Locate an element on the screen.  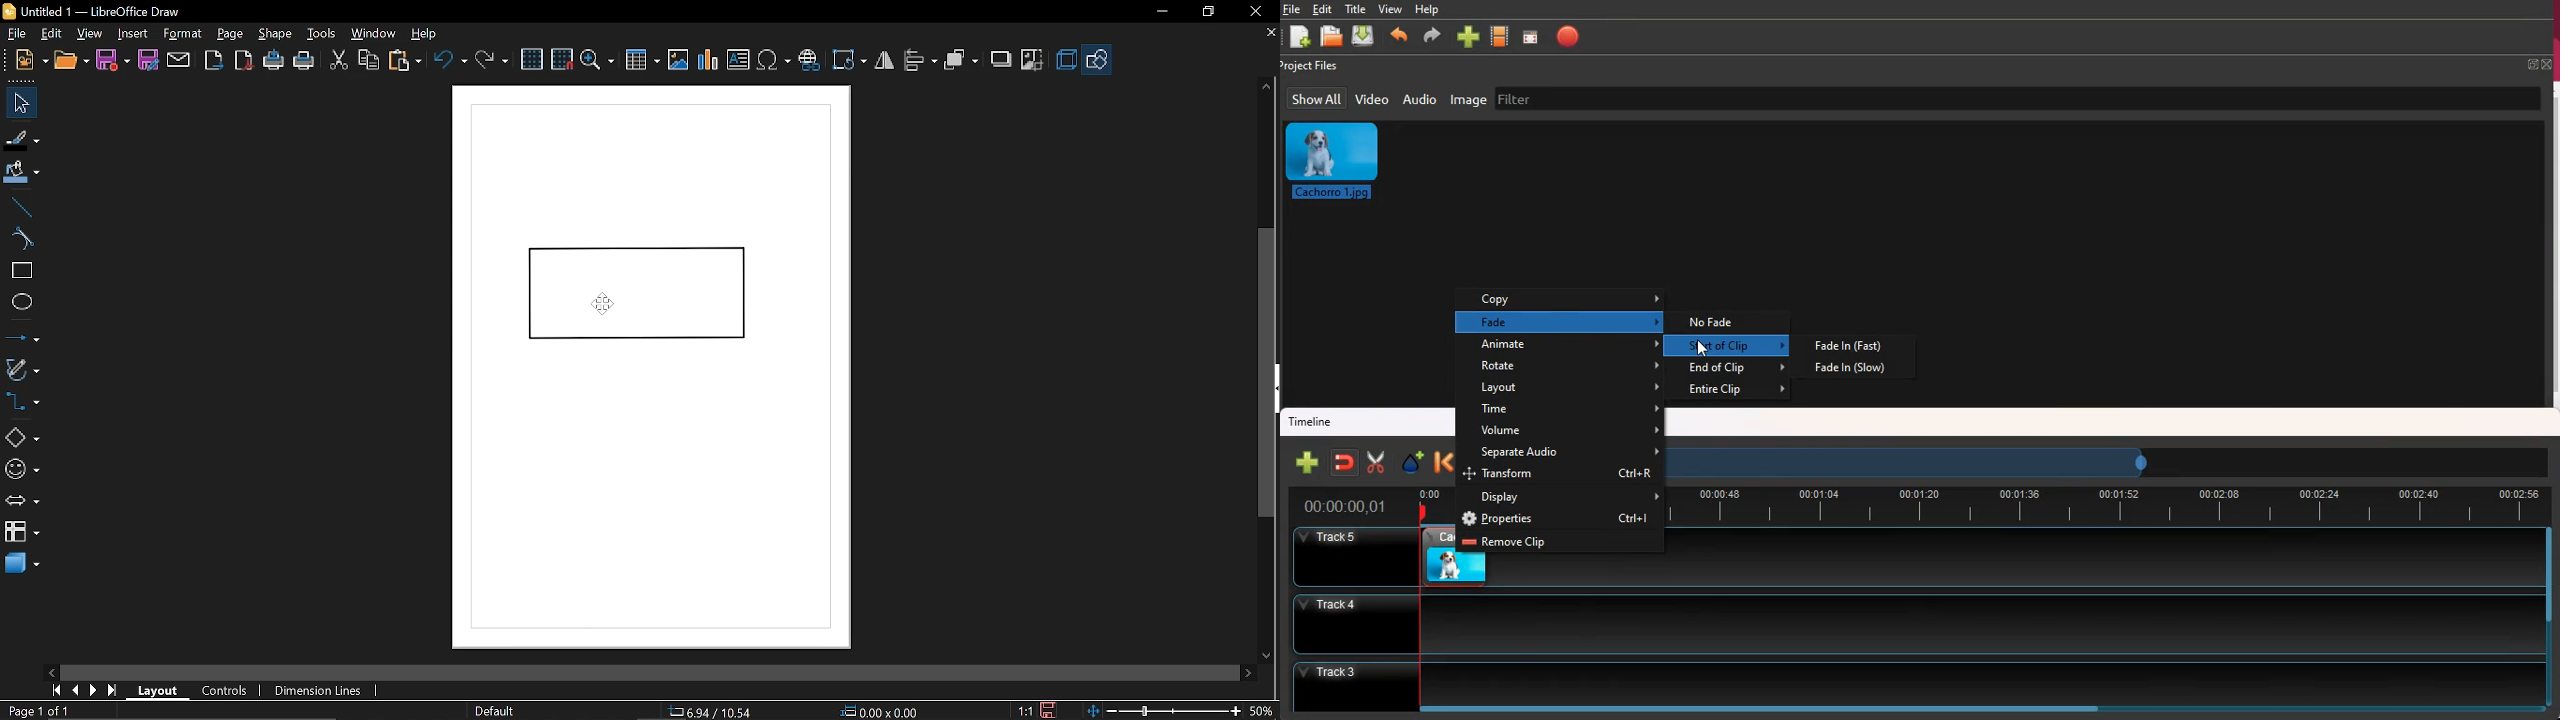
open files is located at coordinates (1332, 37).